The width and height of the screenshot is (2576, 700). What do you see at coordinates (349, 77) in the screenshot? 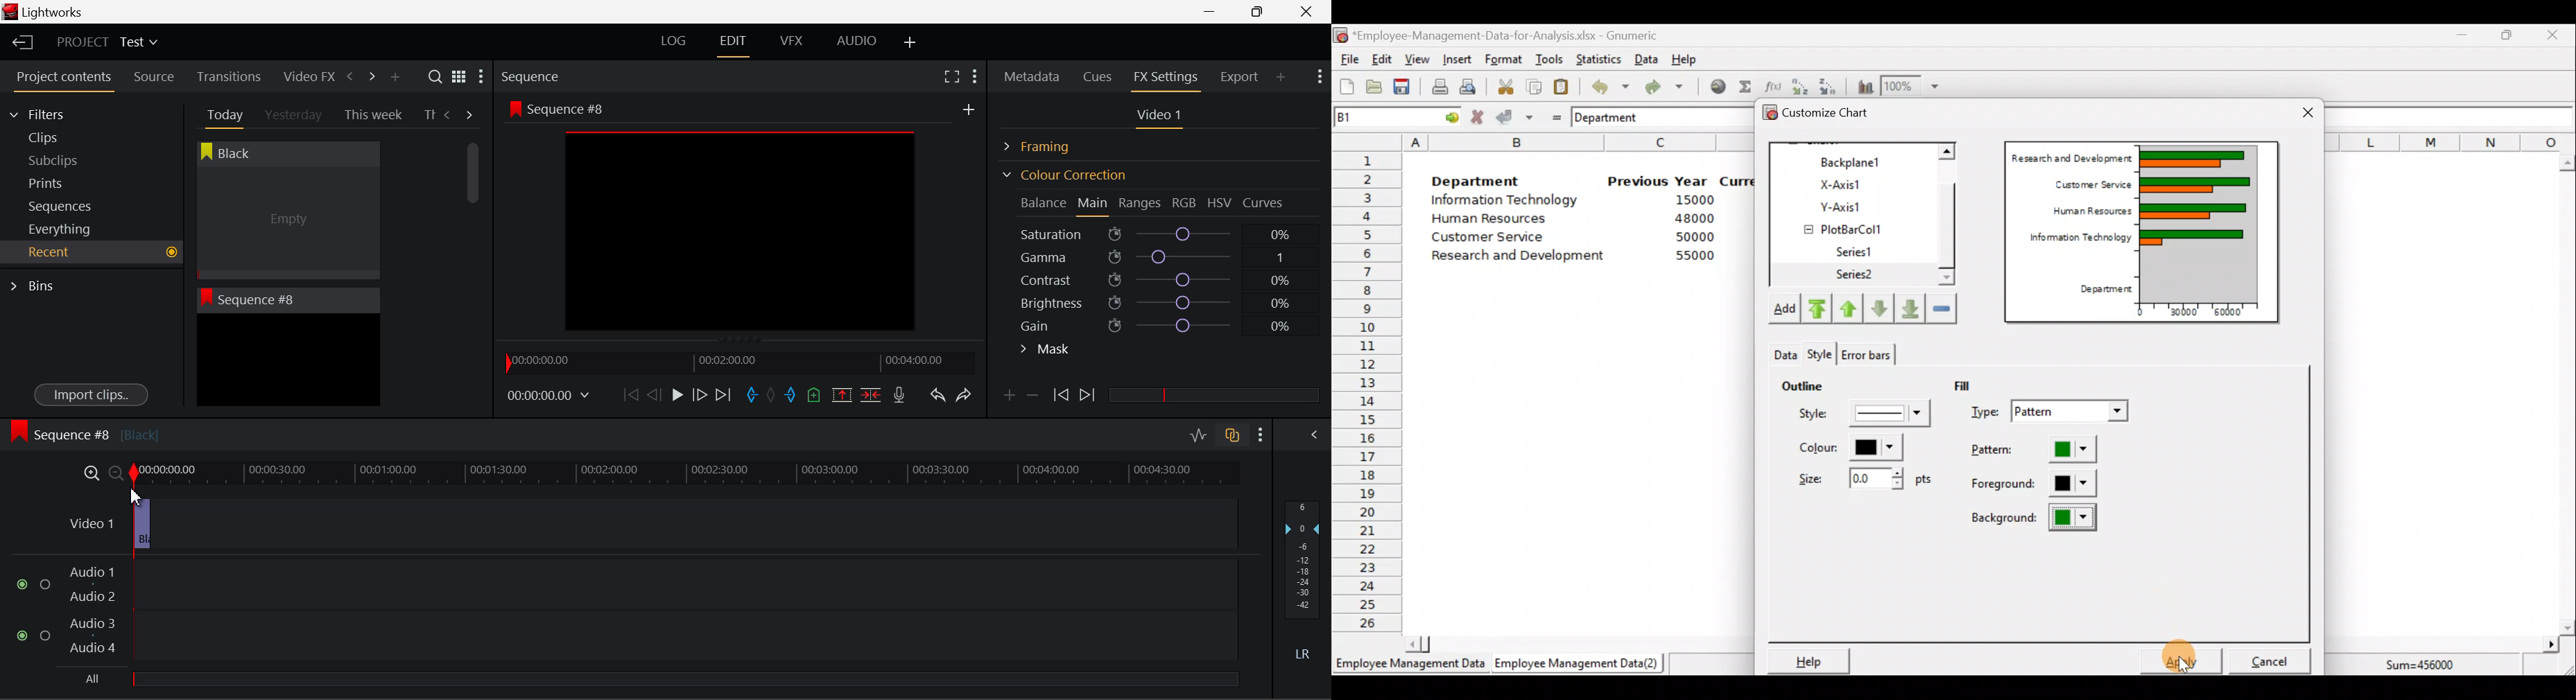
I see `Previous Panel` at bounding box center [349, 77].